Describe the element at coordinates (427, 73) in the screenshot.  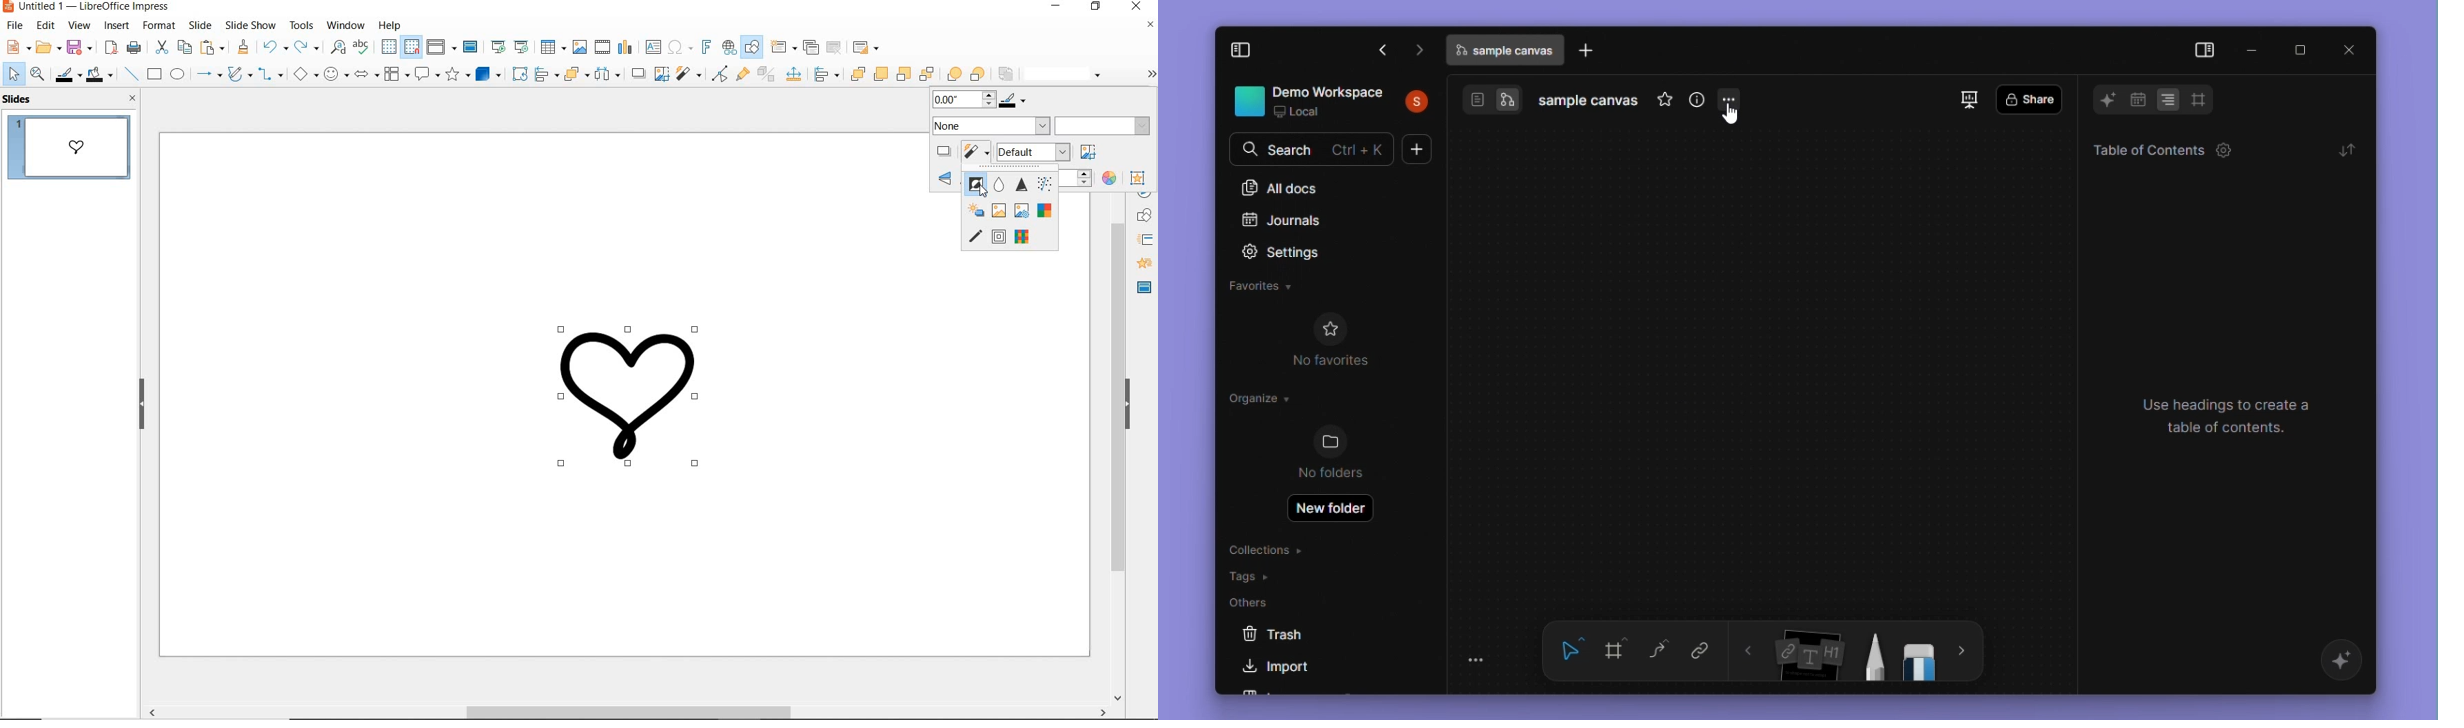
I see `callout shapes` at that location.